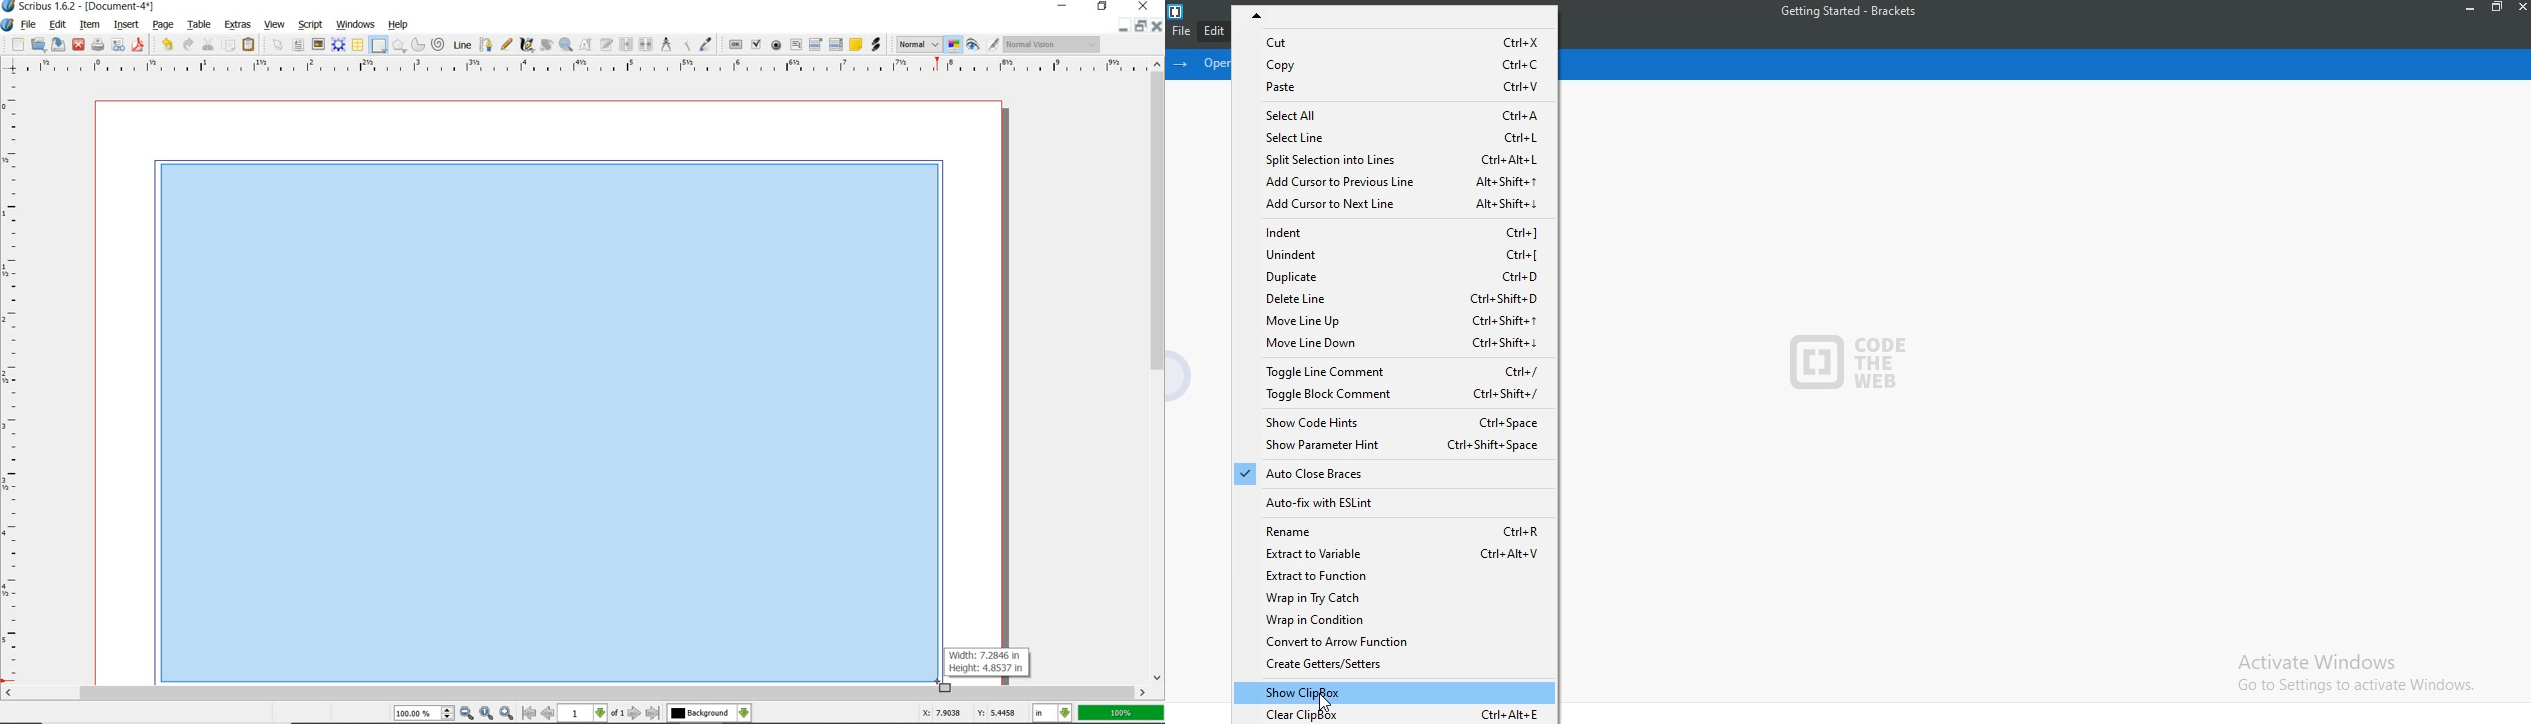 This screenshot has height=728, width=2548. I want to click on minimise, so click(2471, 10).